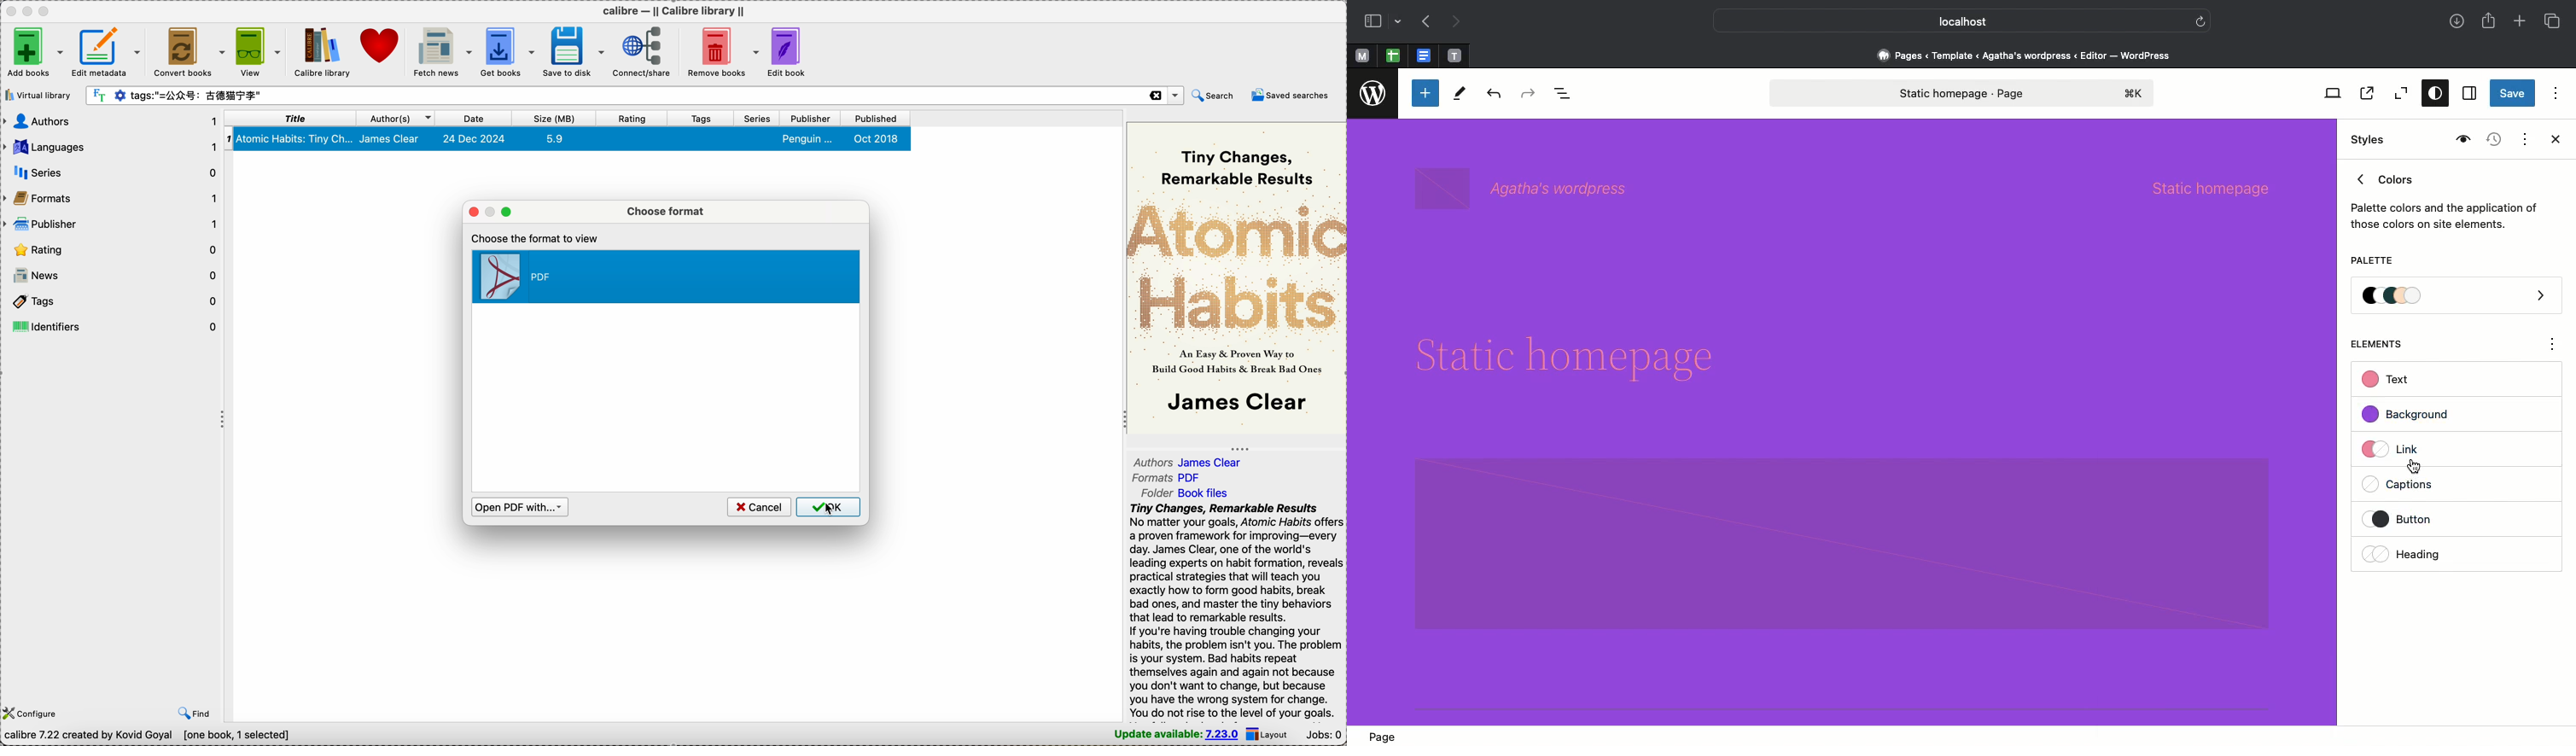 This screenshot has height=756, width=2576. I want to click on Zoom out, so click(2398, 94).